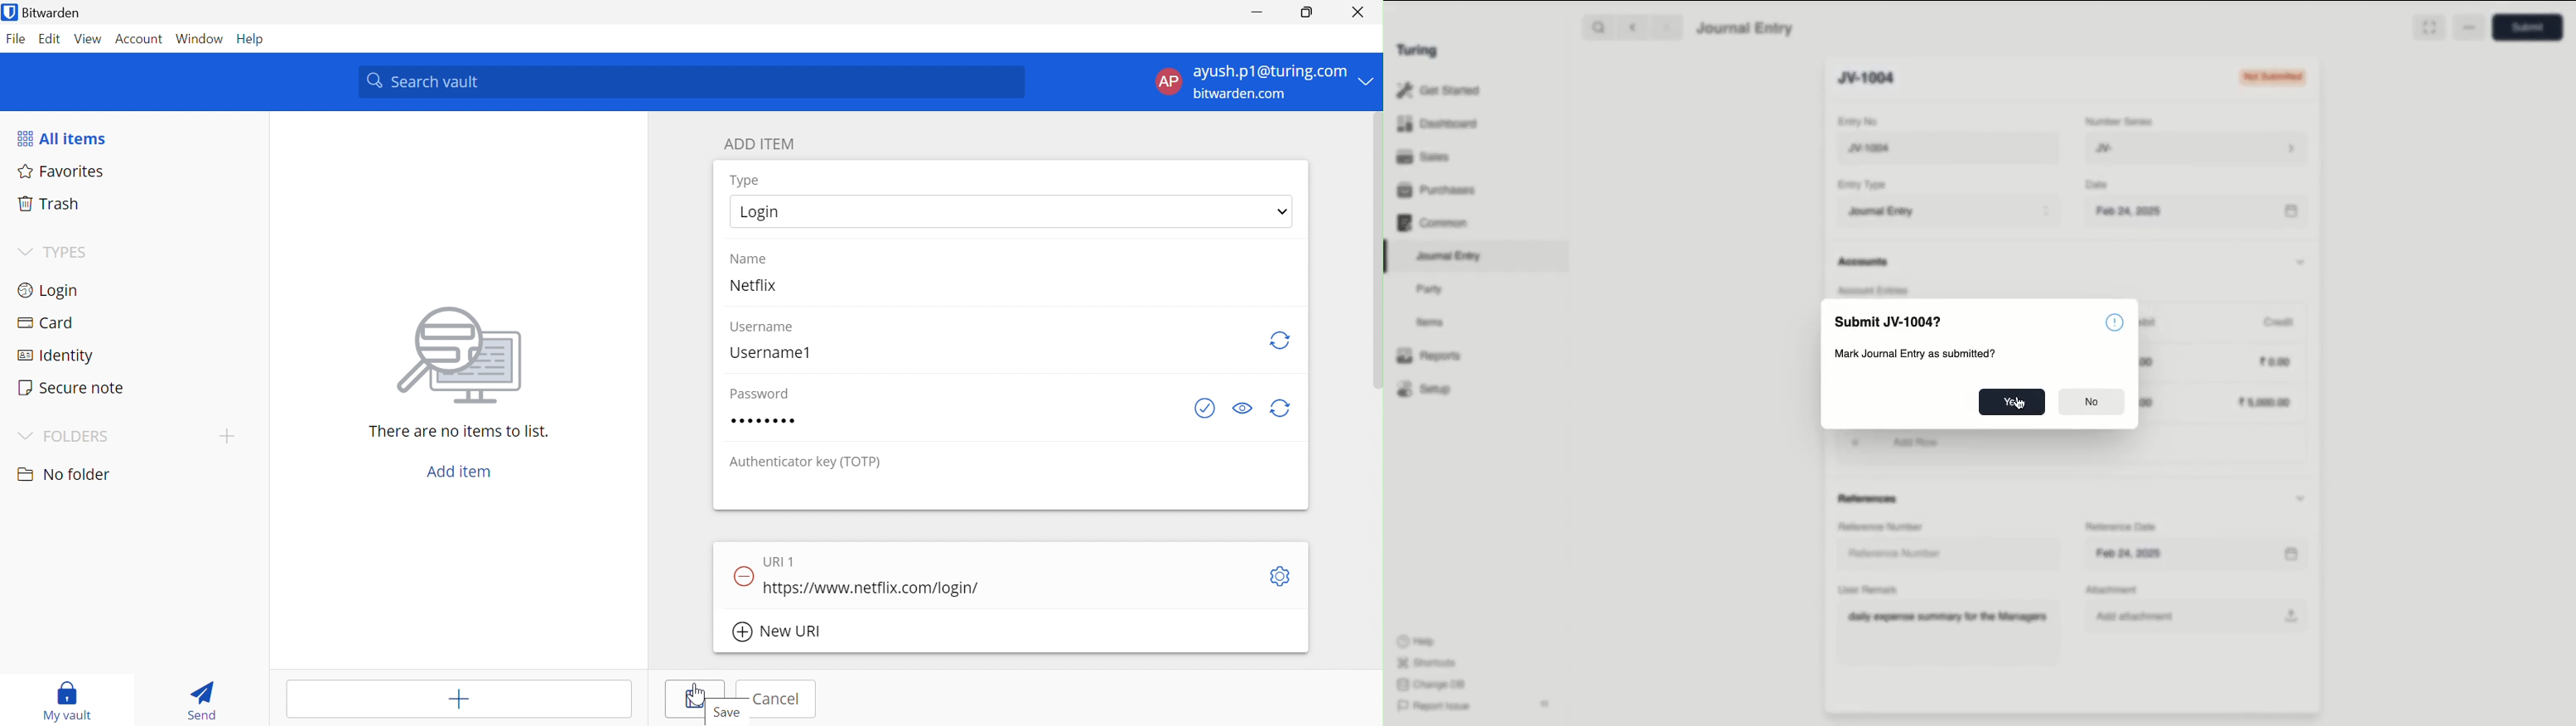  I want to click on No folder, so click(64, 474).